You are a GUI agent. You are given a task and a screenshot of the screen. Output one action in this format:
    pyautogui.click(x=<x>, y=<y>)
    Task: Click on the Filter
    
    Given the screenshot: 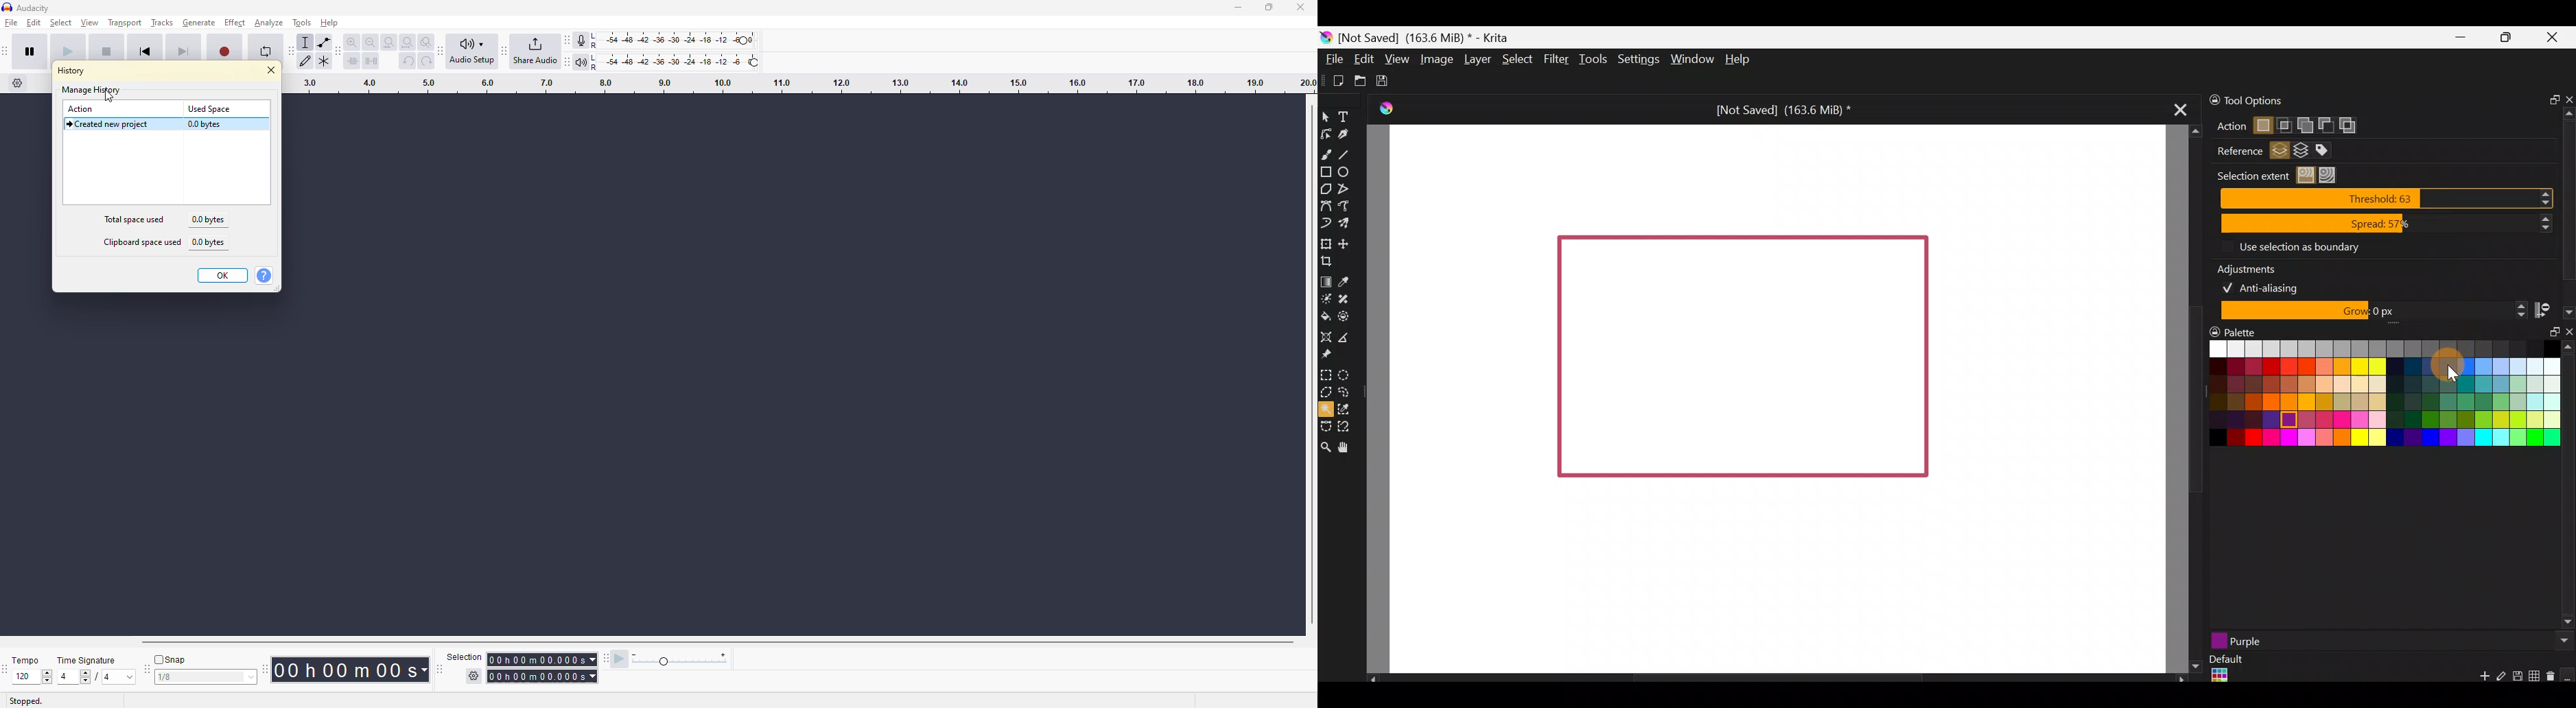 What is the action you would take?
    pyautogui.click(x=1554, y=59)
    